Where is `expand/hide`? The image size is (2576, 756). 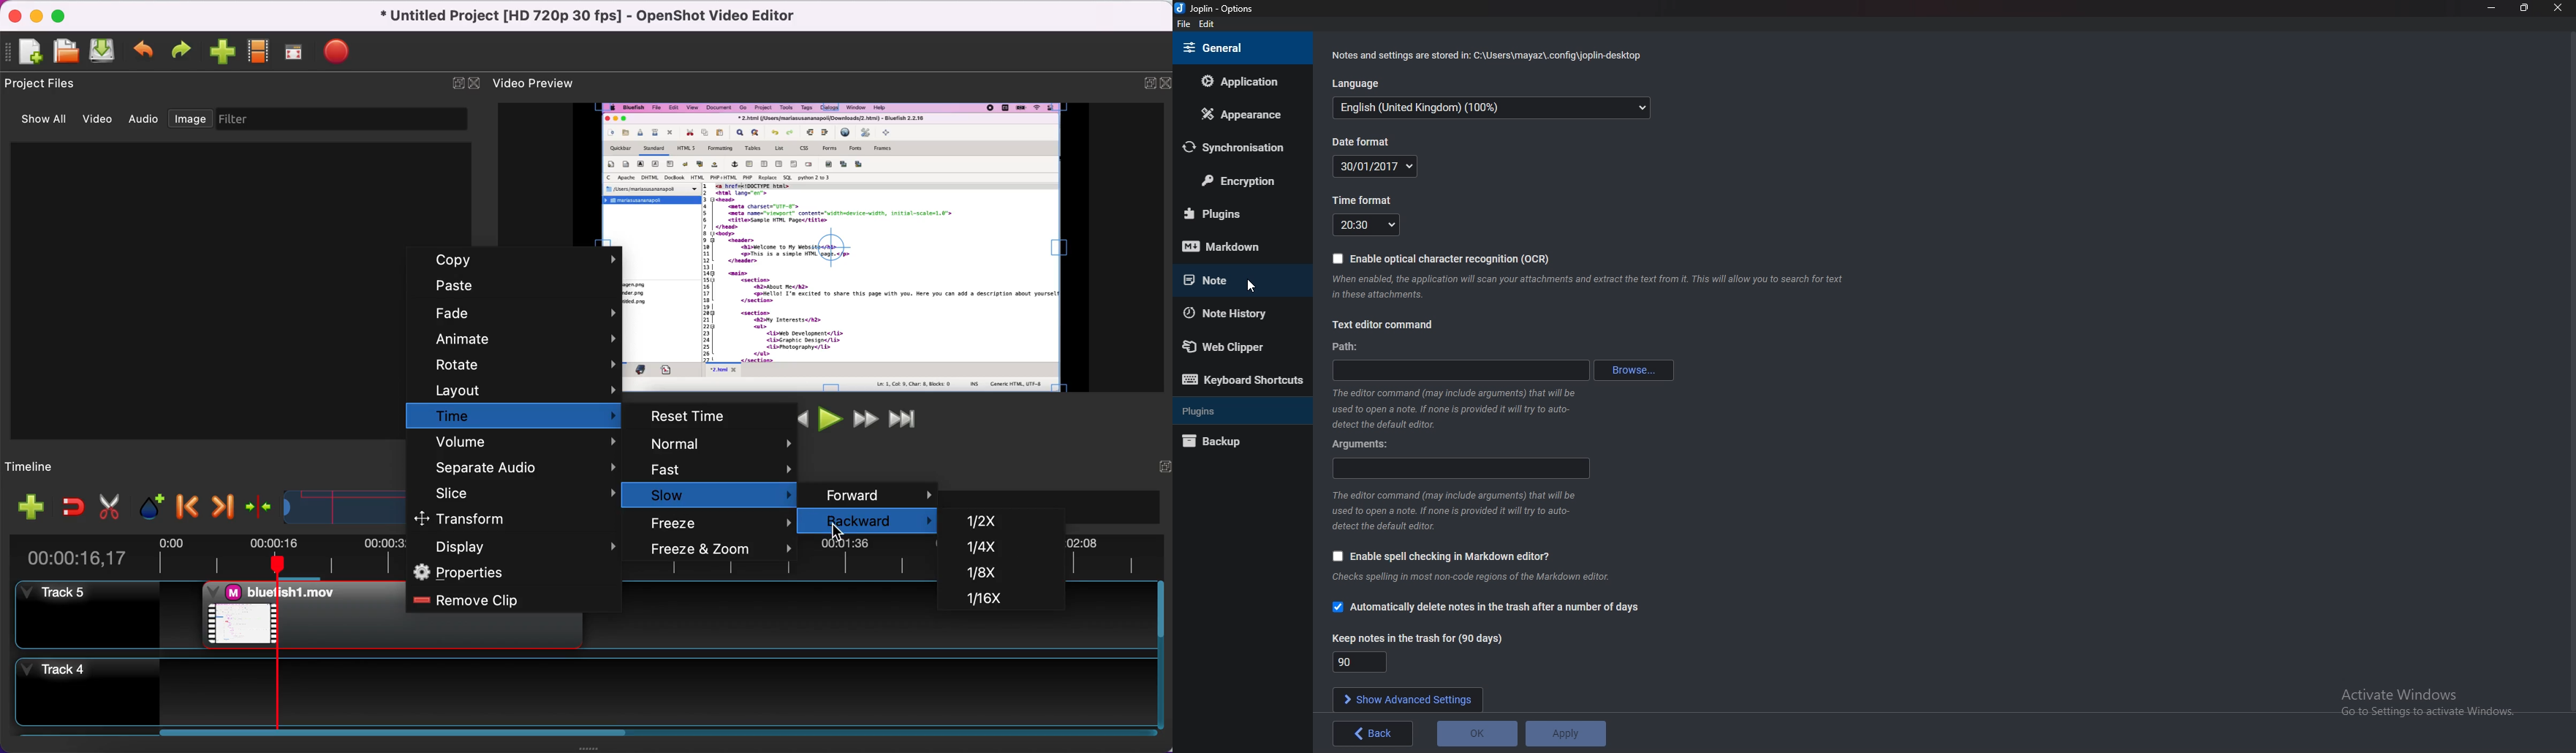 expand/hide is located at coordinates (1143, 82).